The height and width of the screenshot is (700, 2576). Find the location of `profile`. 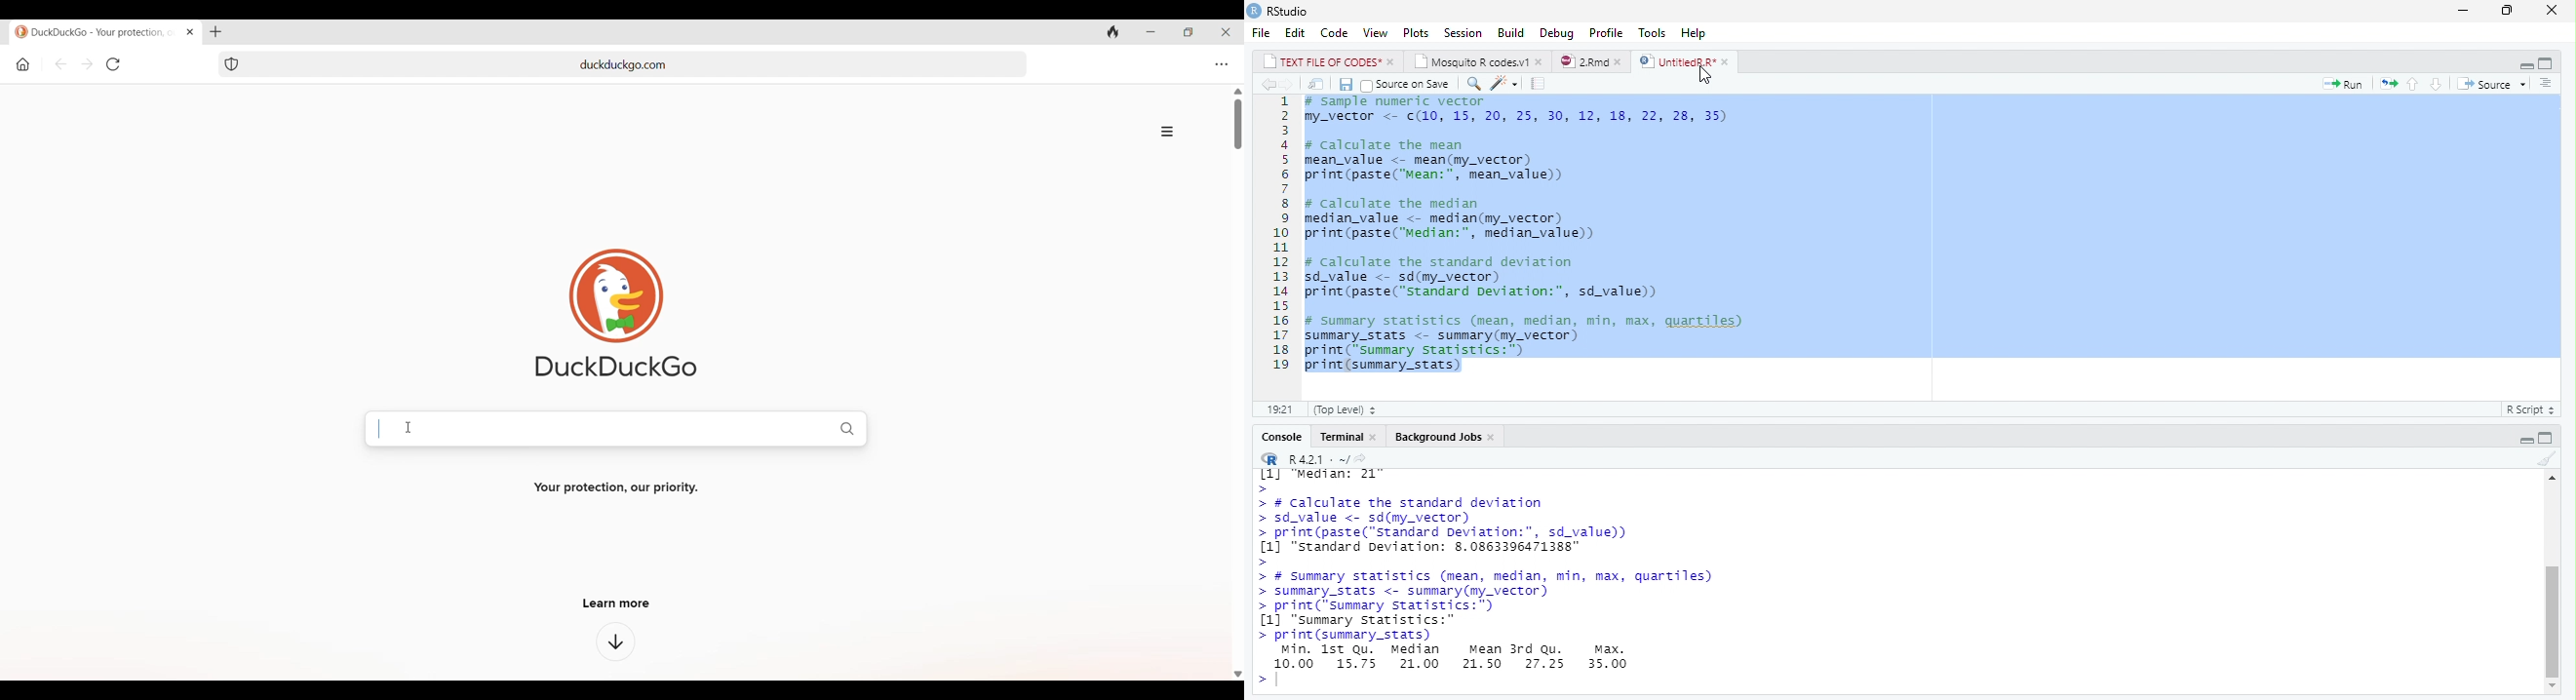

profile is located at coordinates (1606, 33).